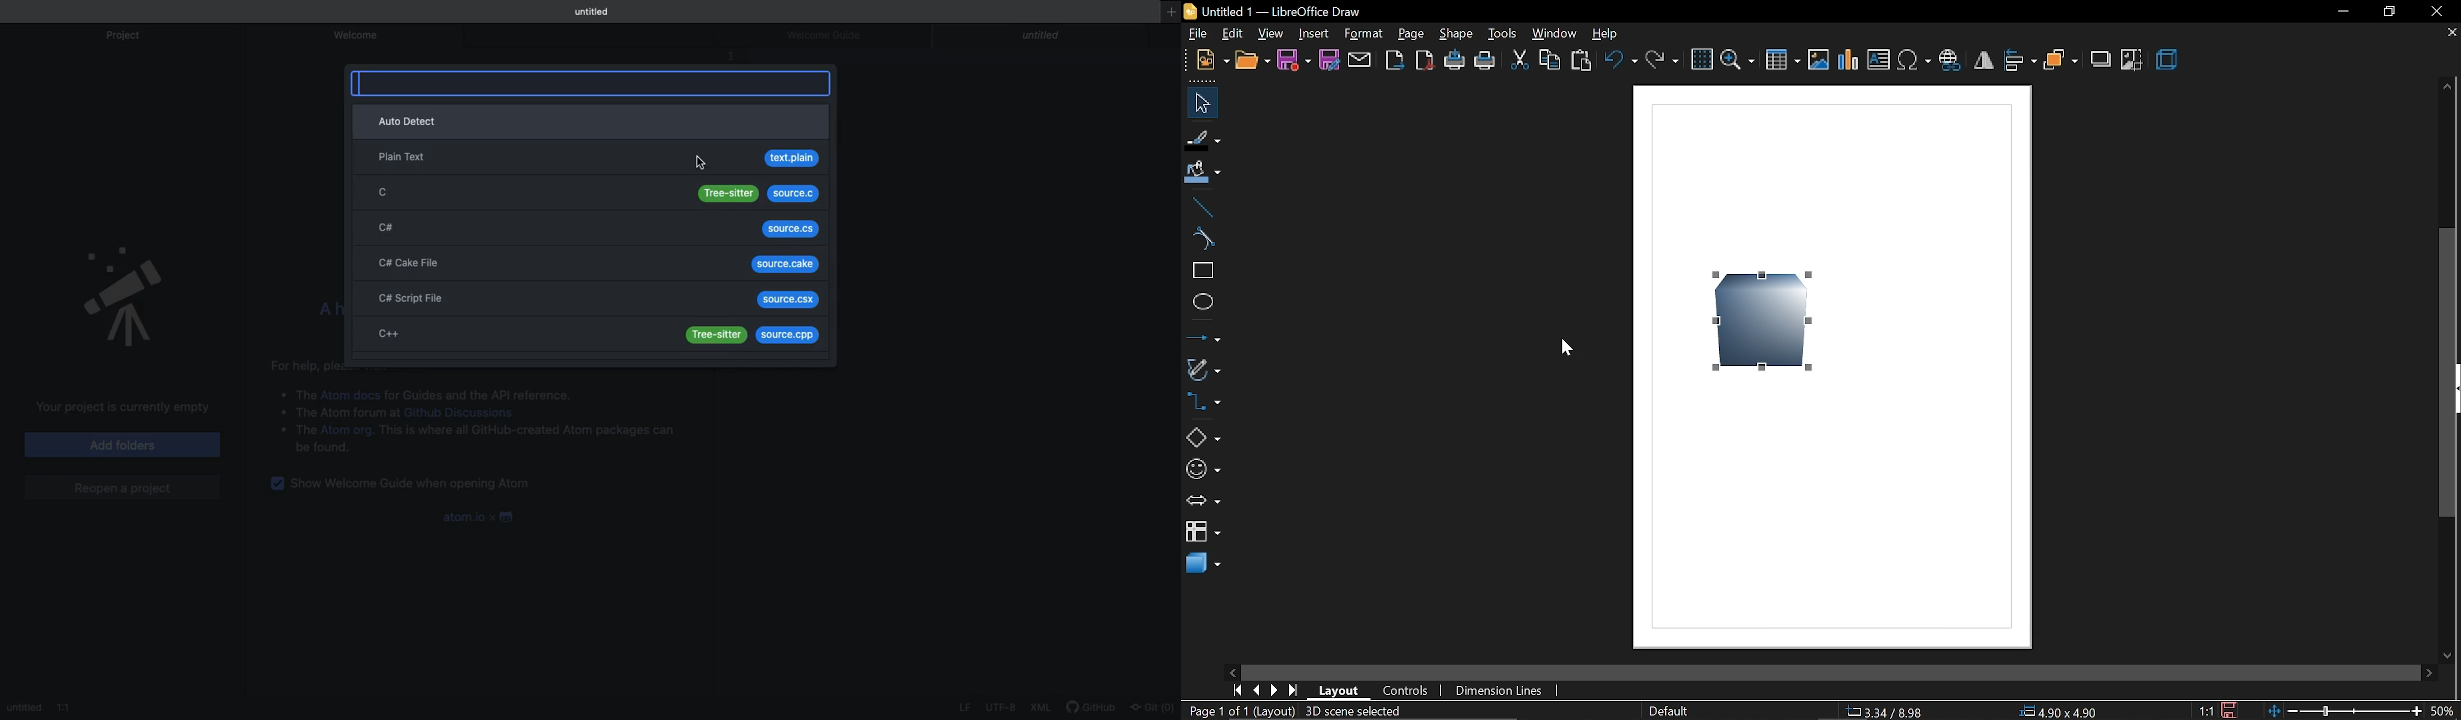  What do you see at coordinates (1272, 34) in the screenshot?
I see `view` at bounding box center [1272, 34].